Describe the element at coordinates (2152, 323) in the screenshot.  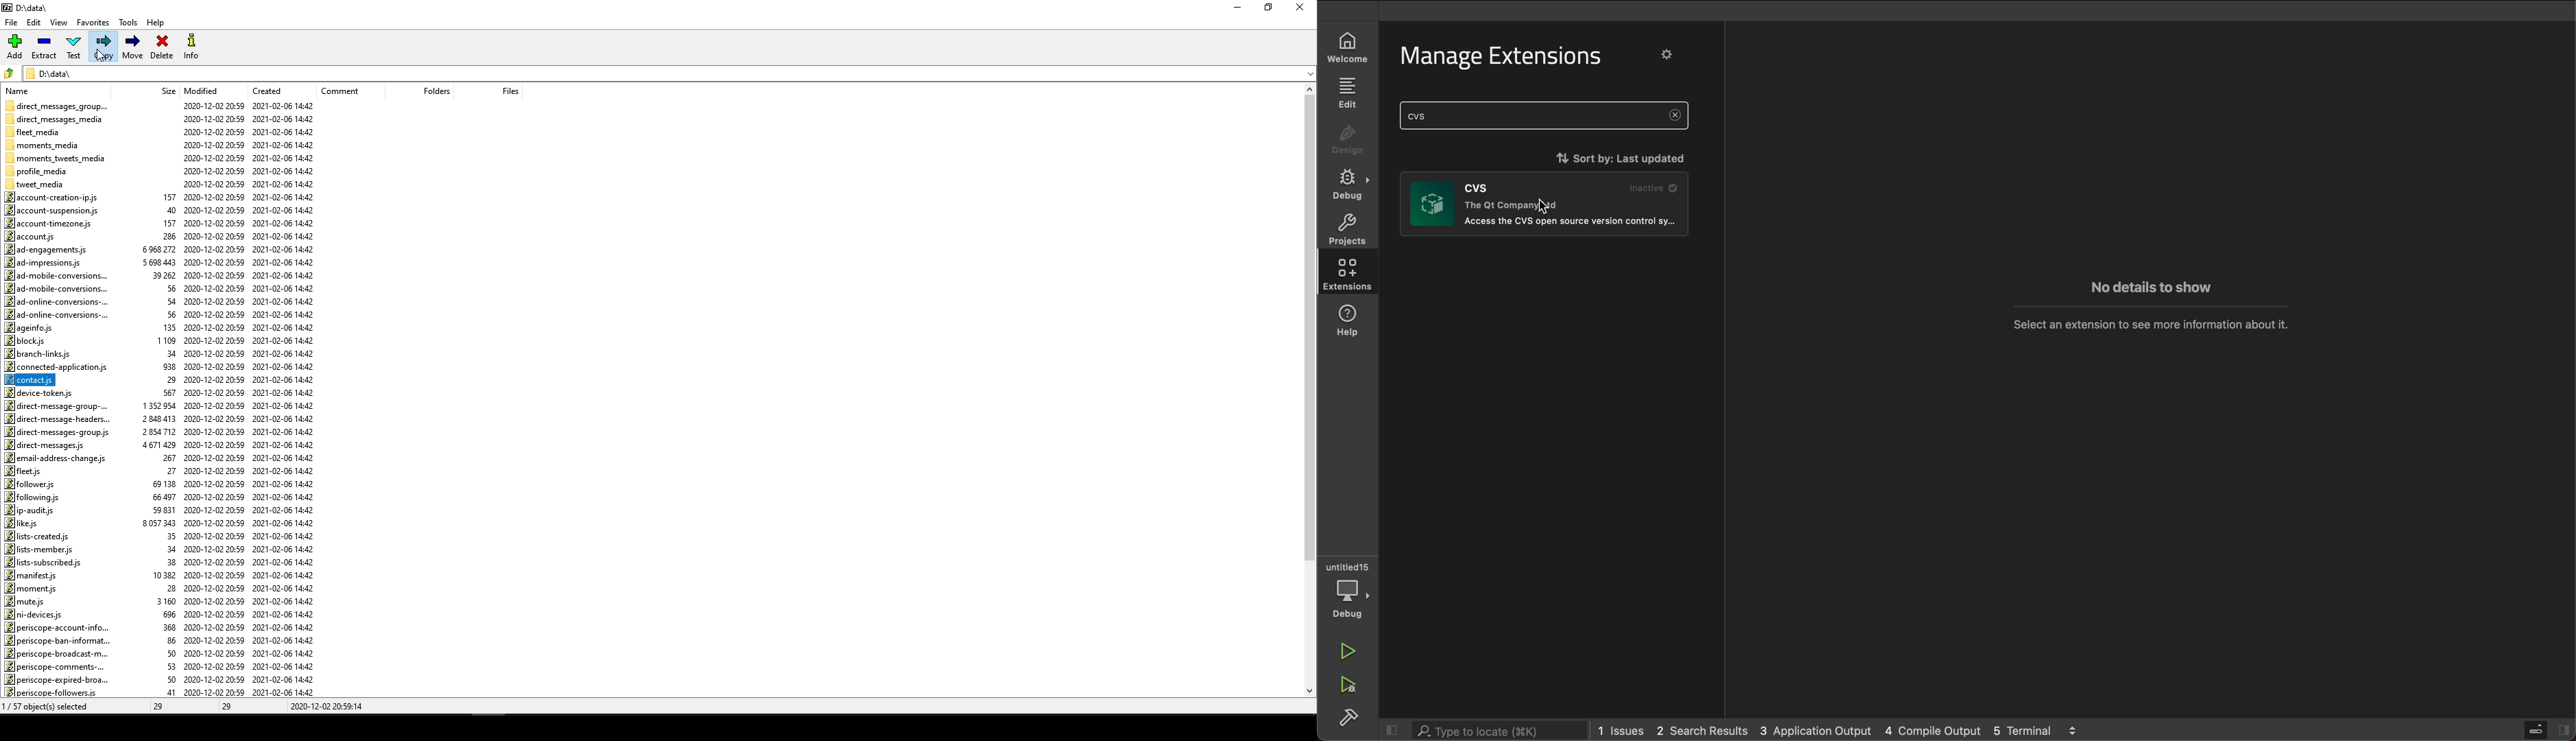
I see `no extension message` at that location.